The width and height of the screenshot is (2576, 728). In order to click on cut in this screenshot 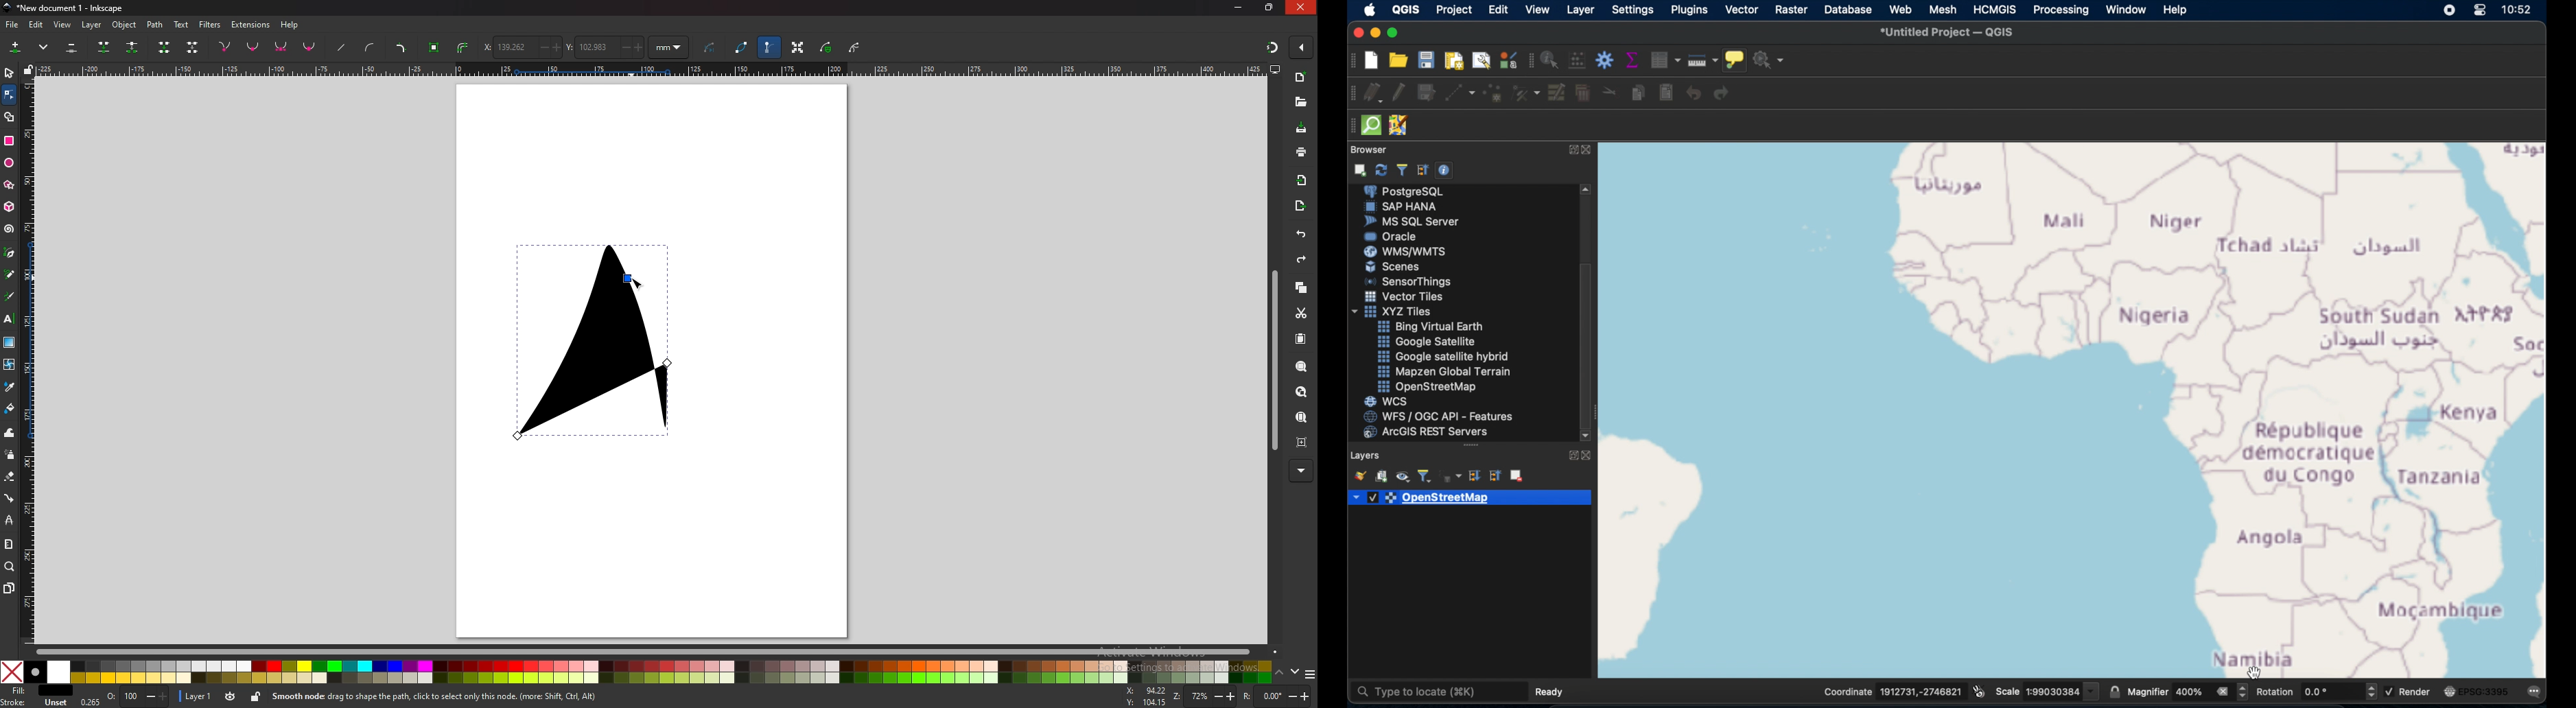, I will do `click(1301, 312)`.